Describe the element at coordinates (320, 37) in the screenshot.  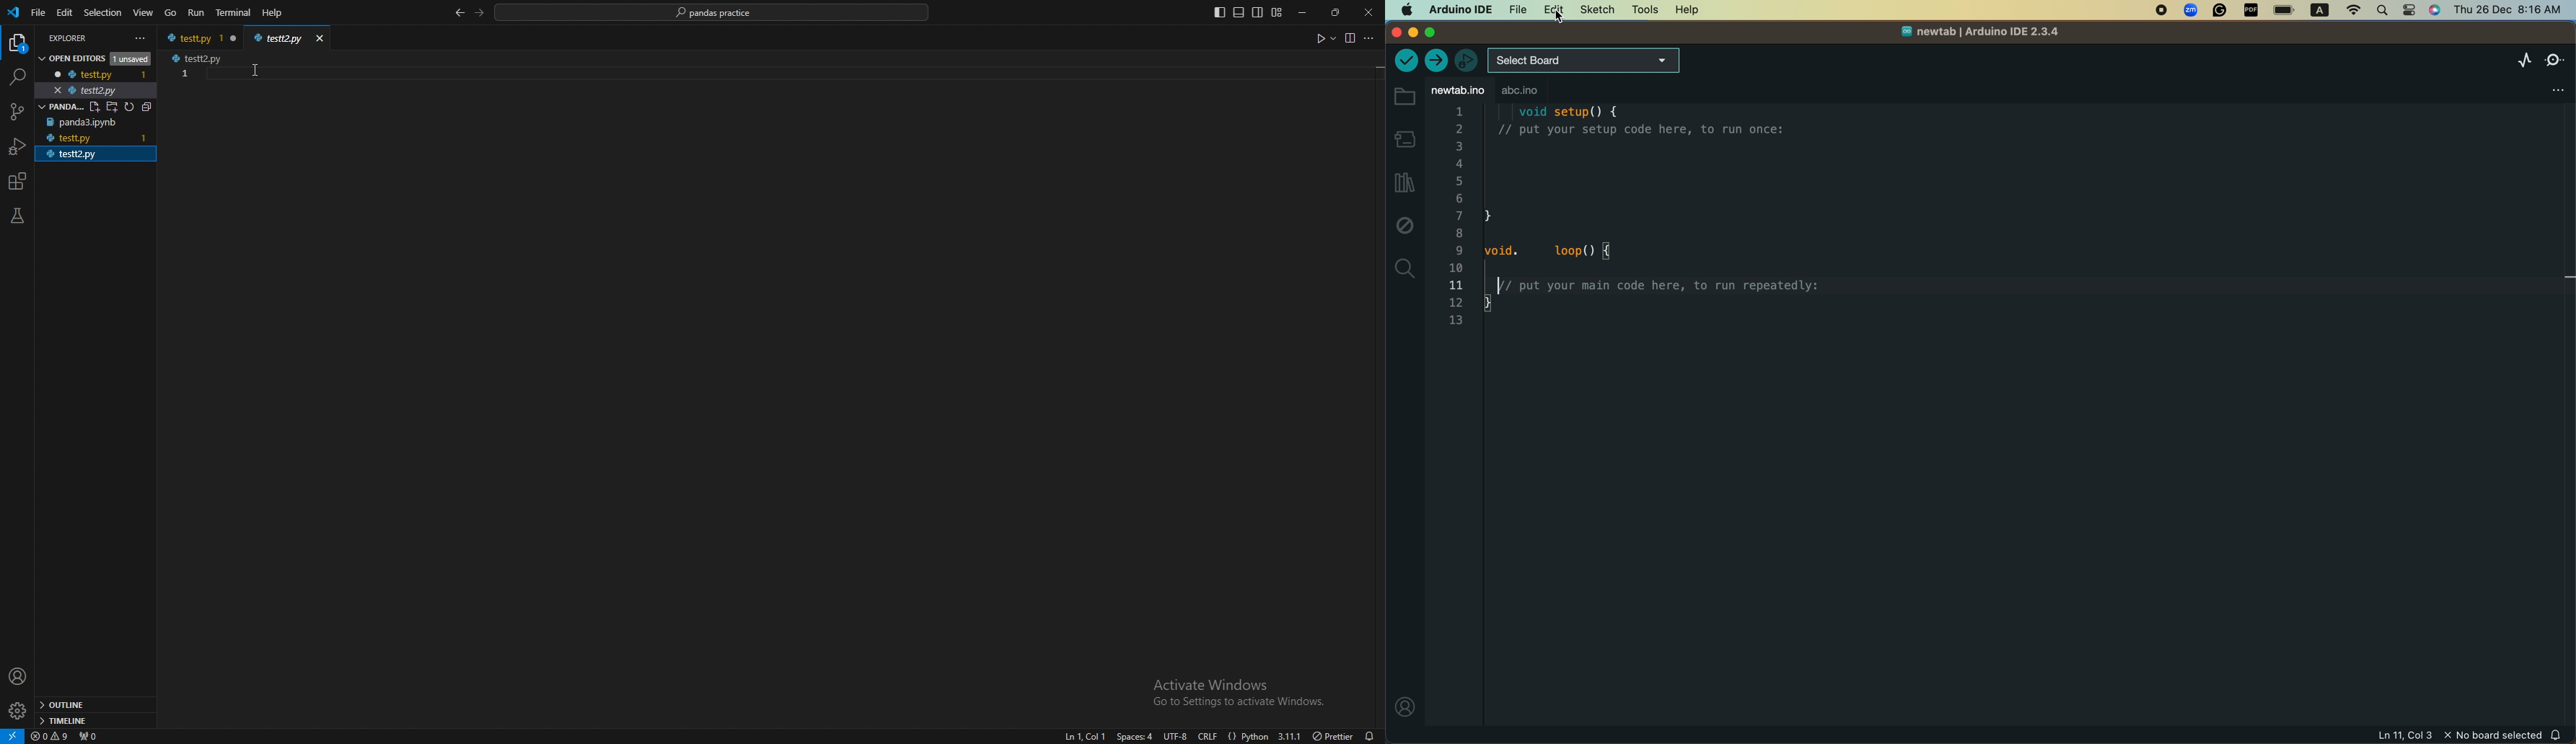
I see `close window` at that location.